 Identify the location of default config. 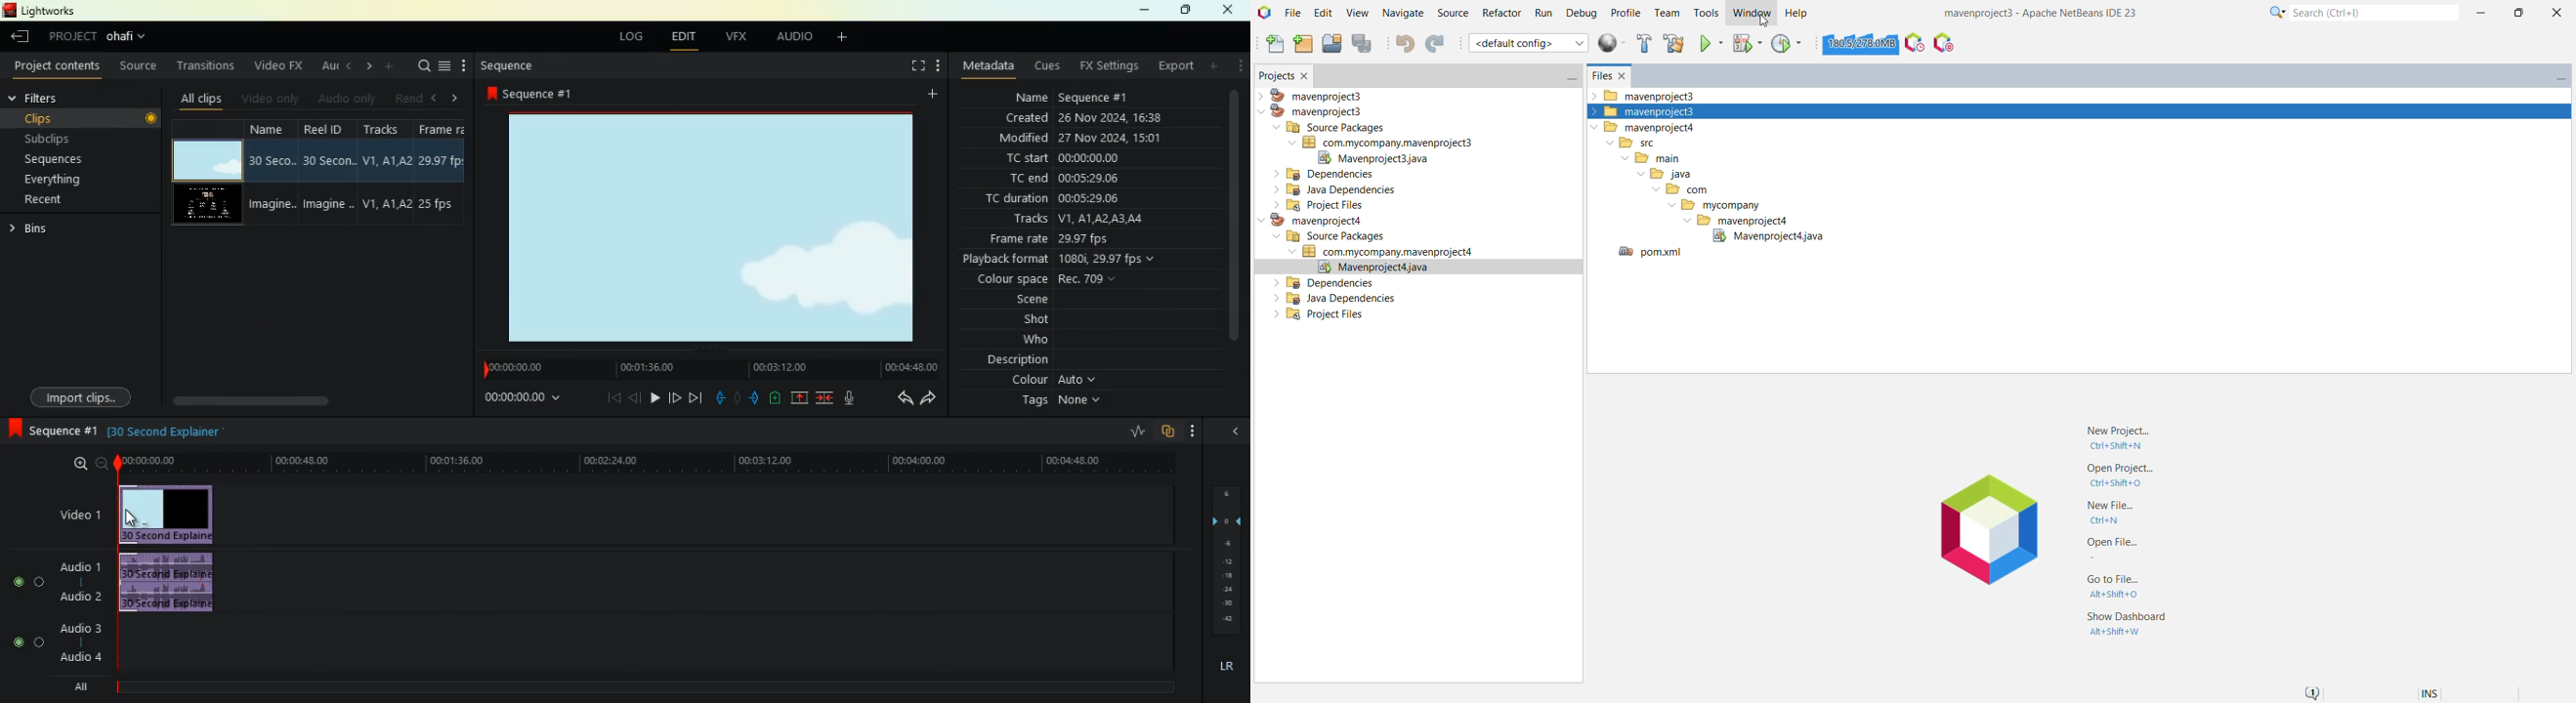
(1530, 44).